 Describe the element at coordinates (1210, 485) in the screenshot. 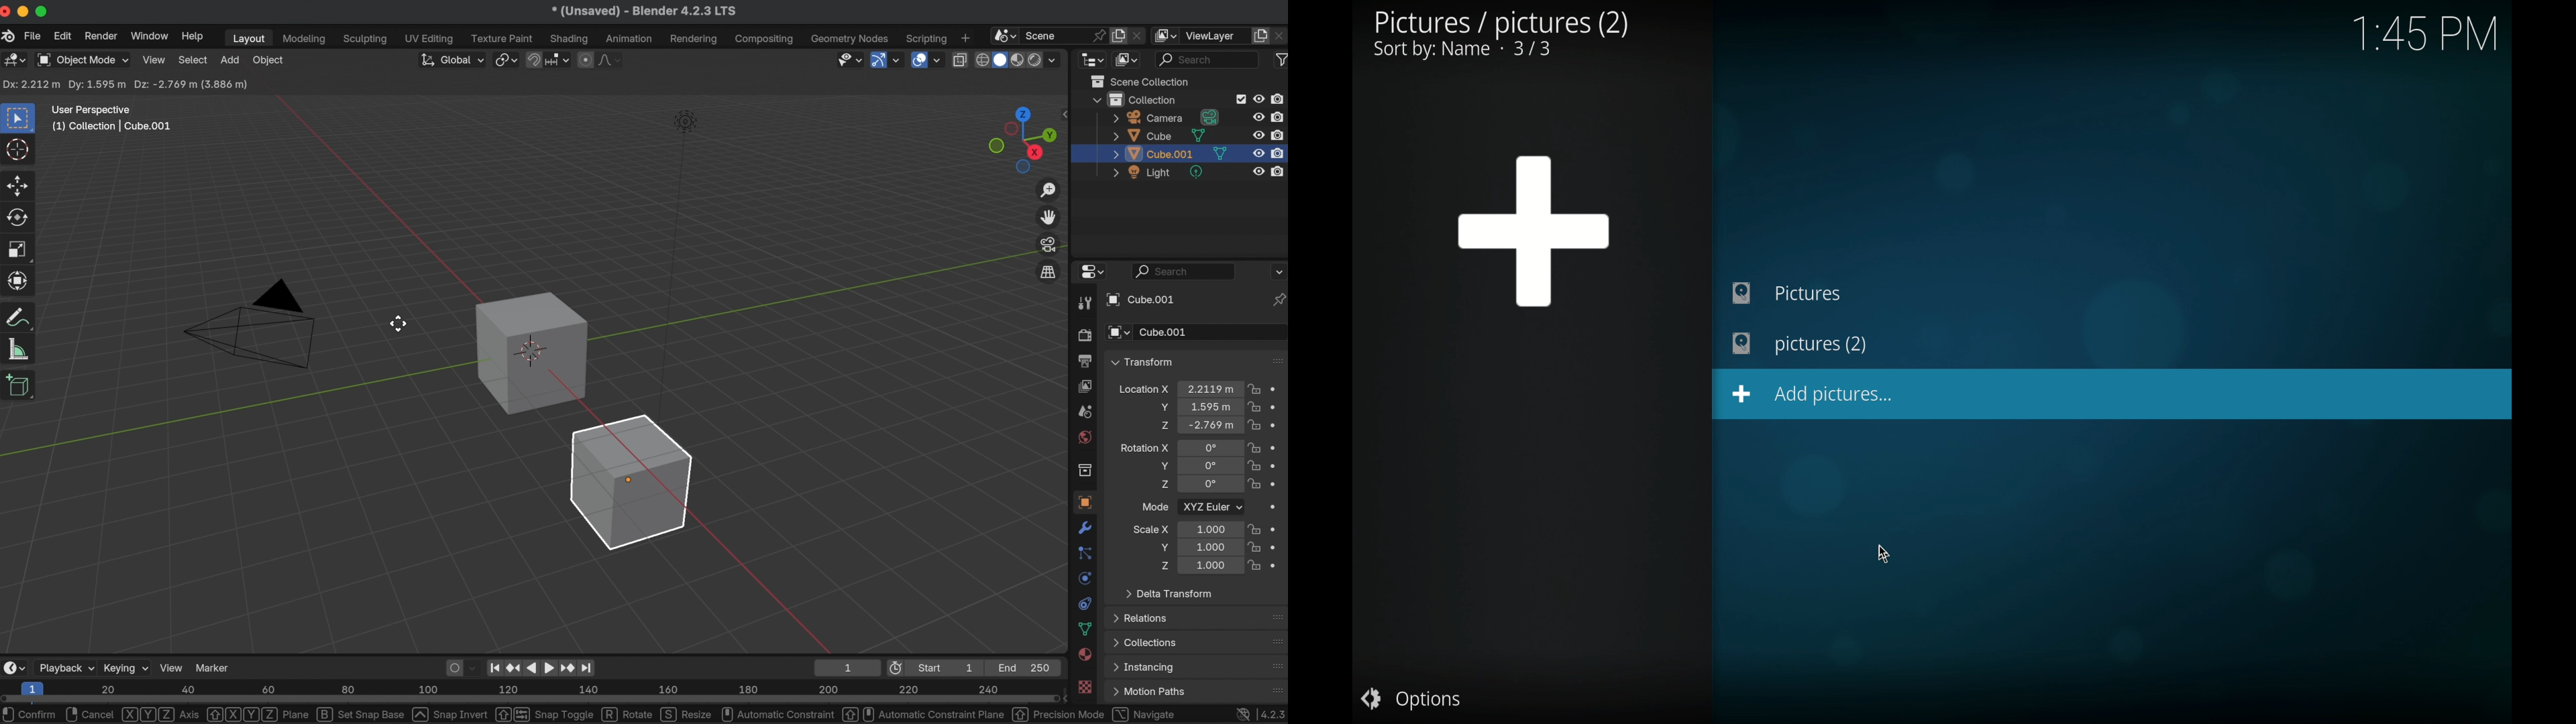

I see `euler rotation` at that location.